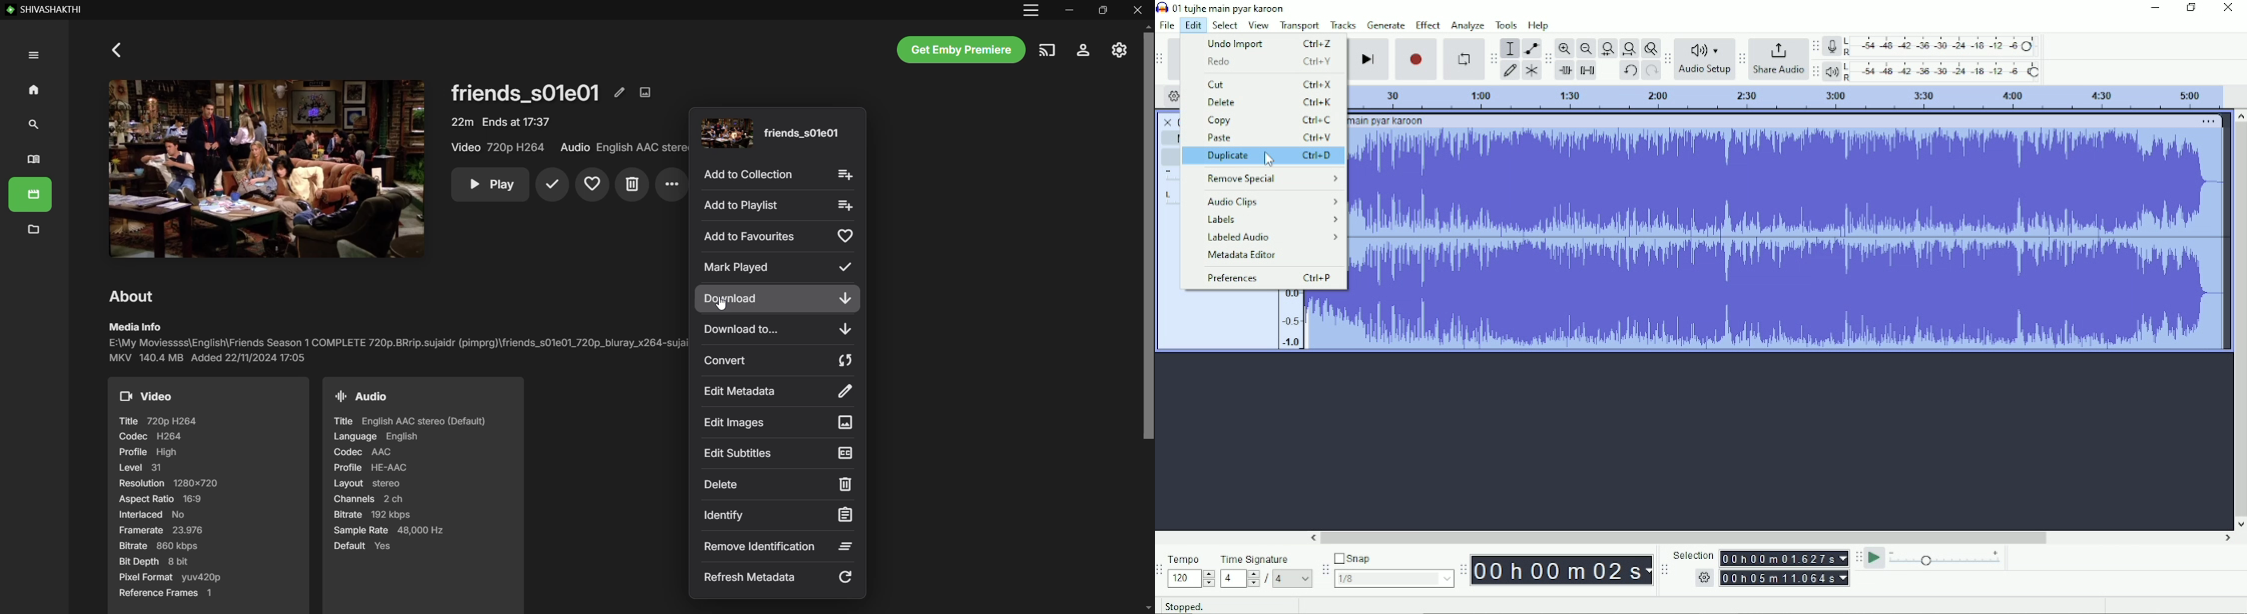  I want to click on /, so click(1268, 581).